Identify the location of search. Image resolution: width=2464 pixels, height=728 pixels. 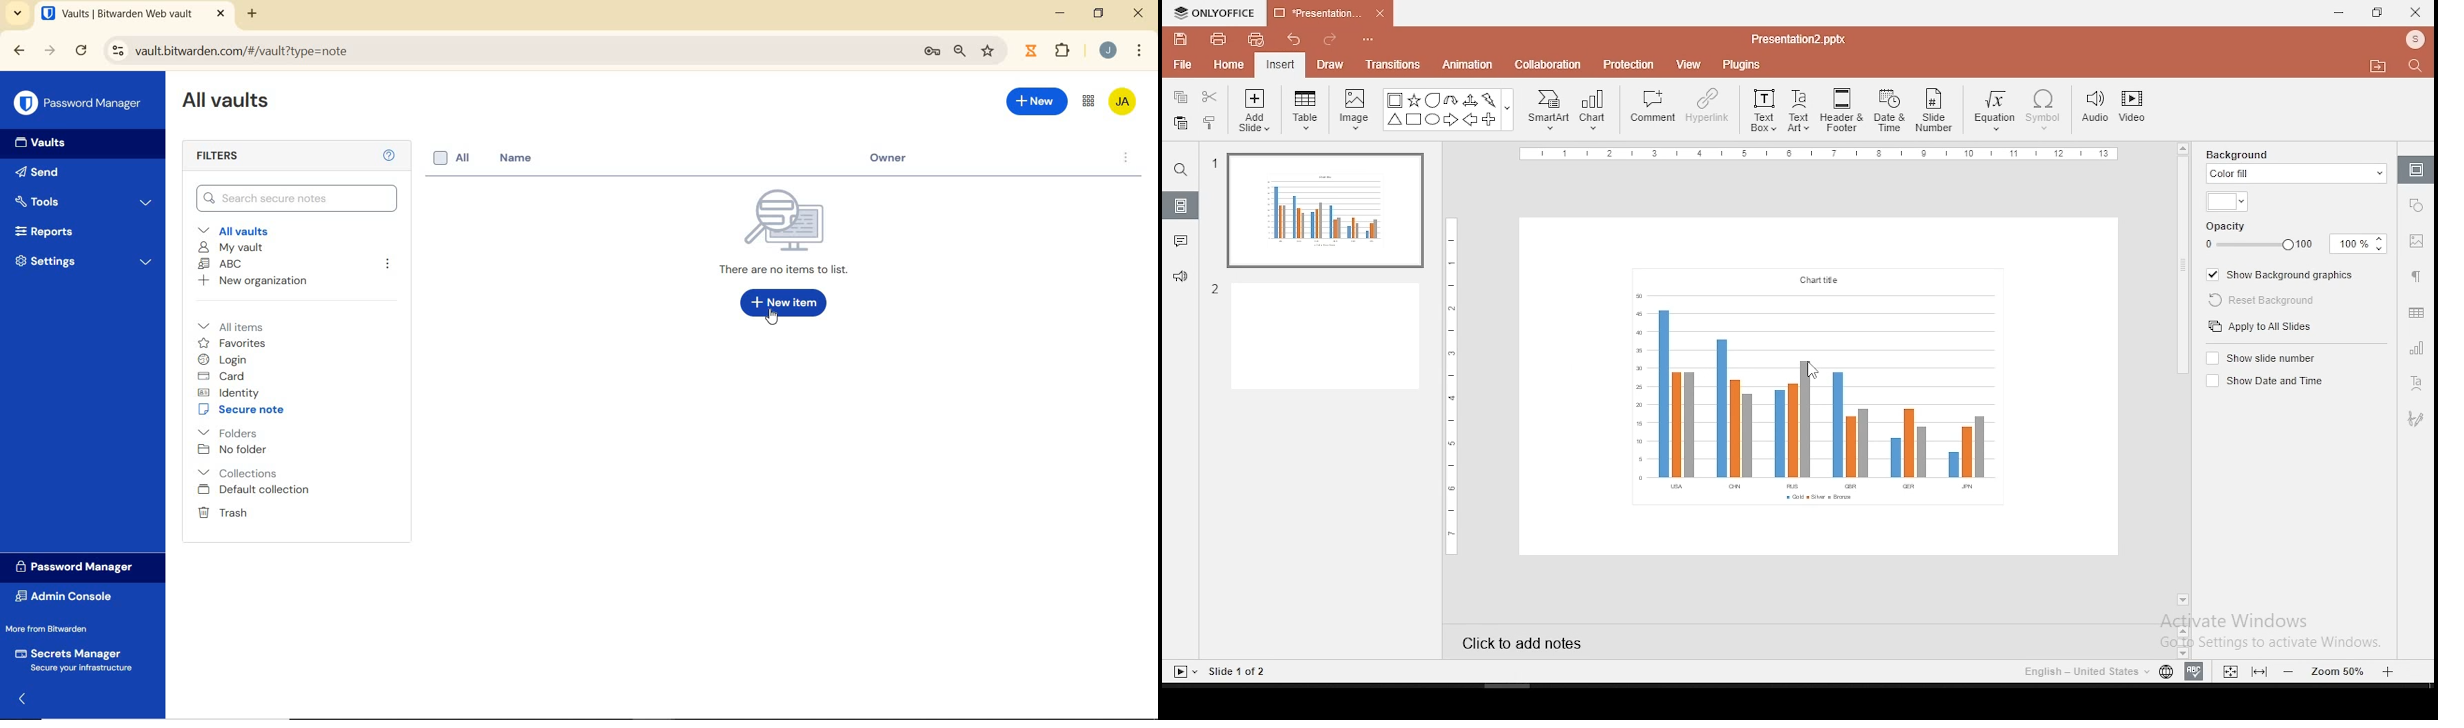
(2418, 67).